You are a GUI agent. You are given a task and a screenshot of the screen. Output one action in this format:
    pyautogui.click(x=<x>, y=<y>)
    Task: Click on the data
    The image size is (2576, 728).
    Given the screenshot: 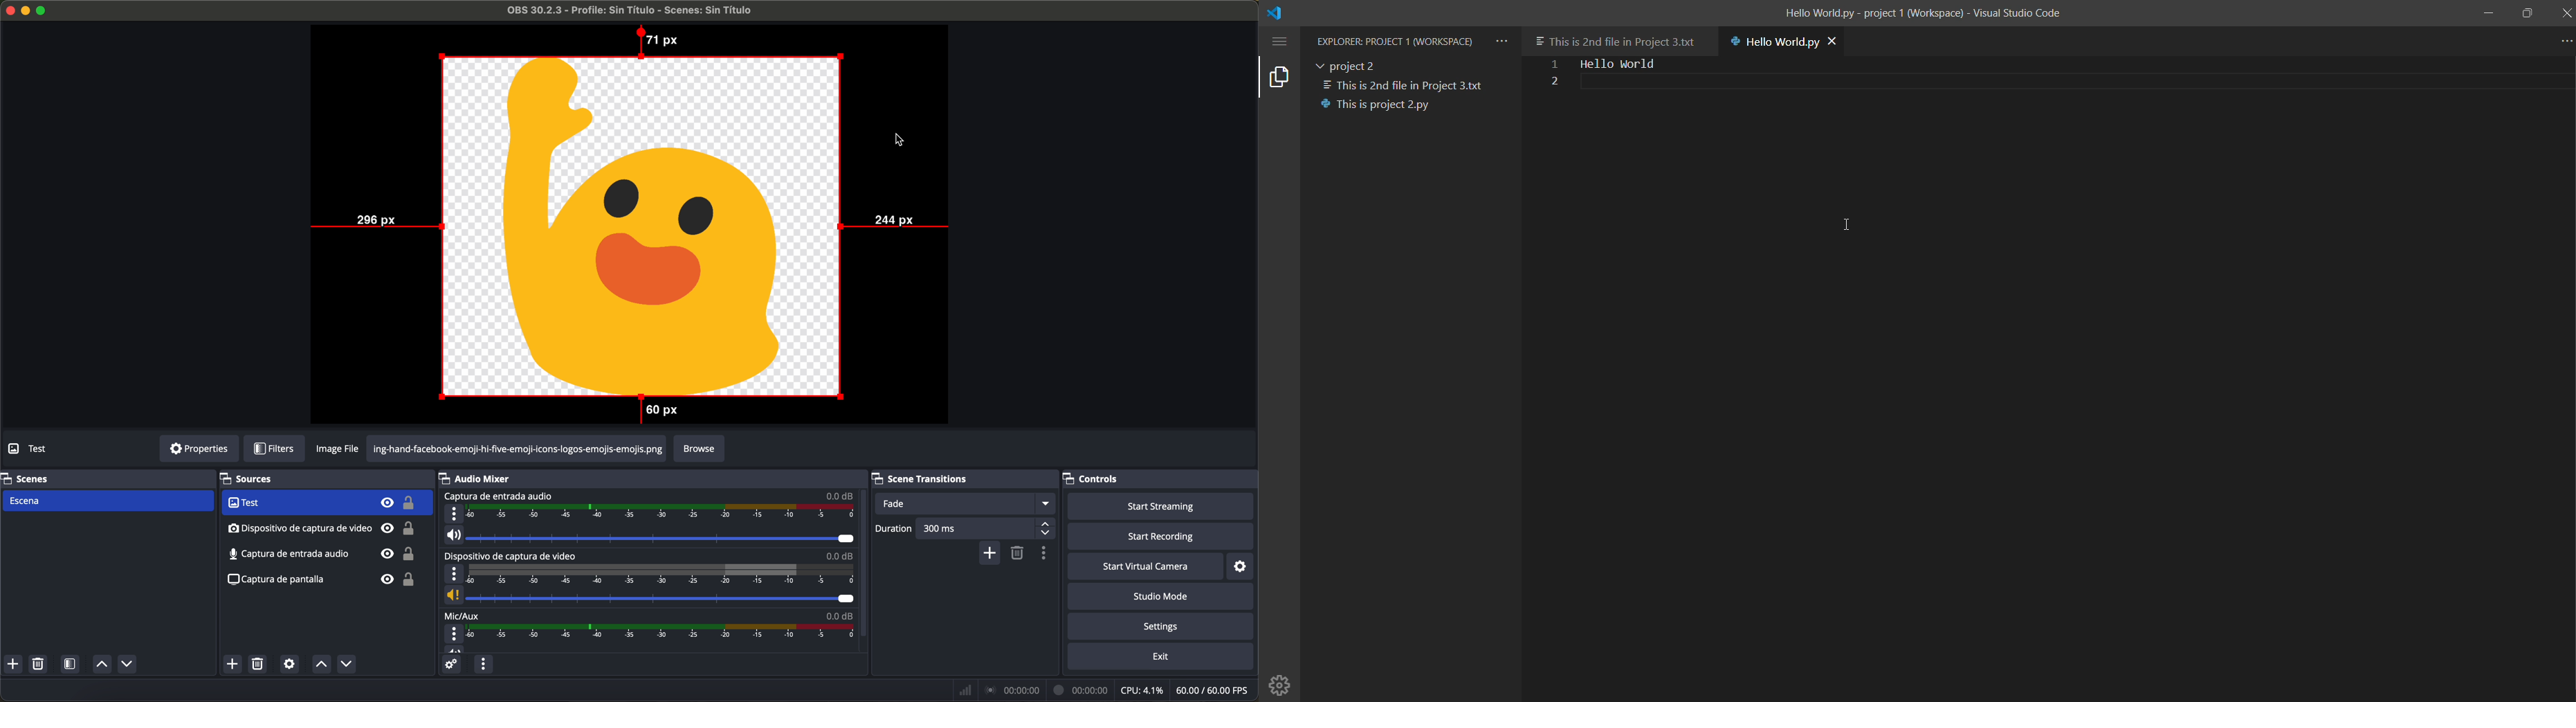 What is the action you would take?
    pyautogui.click(x=1106, y=690)
    